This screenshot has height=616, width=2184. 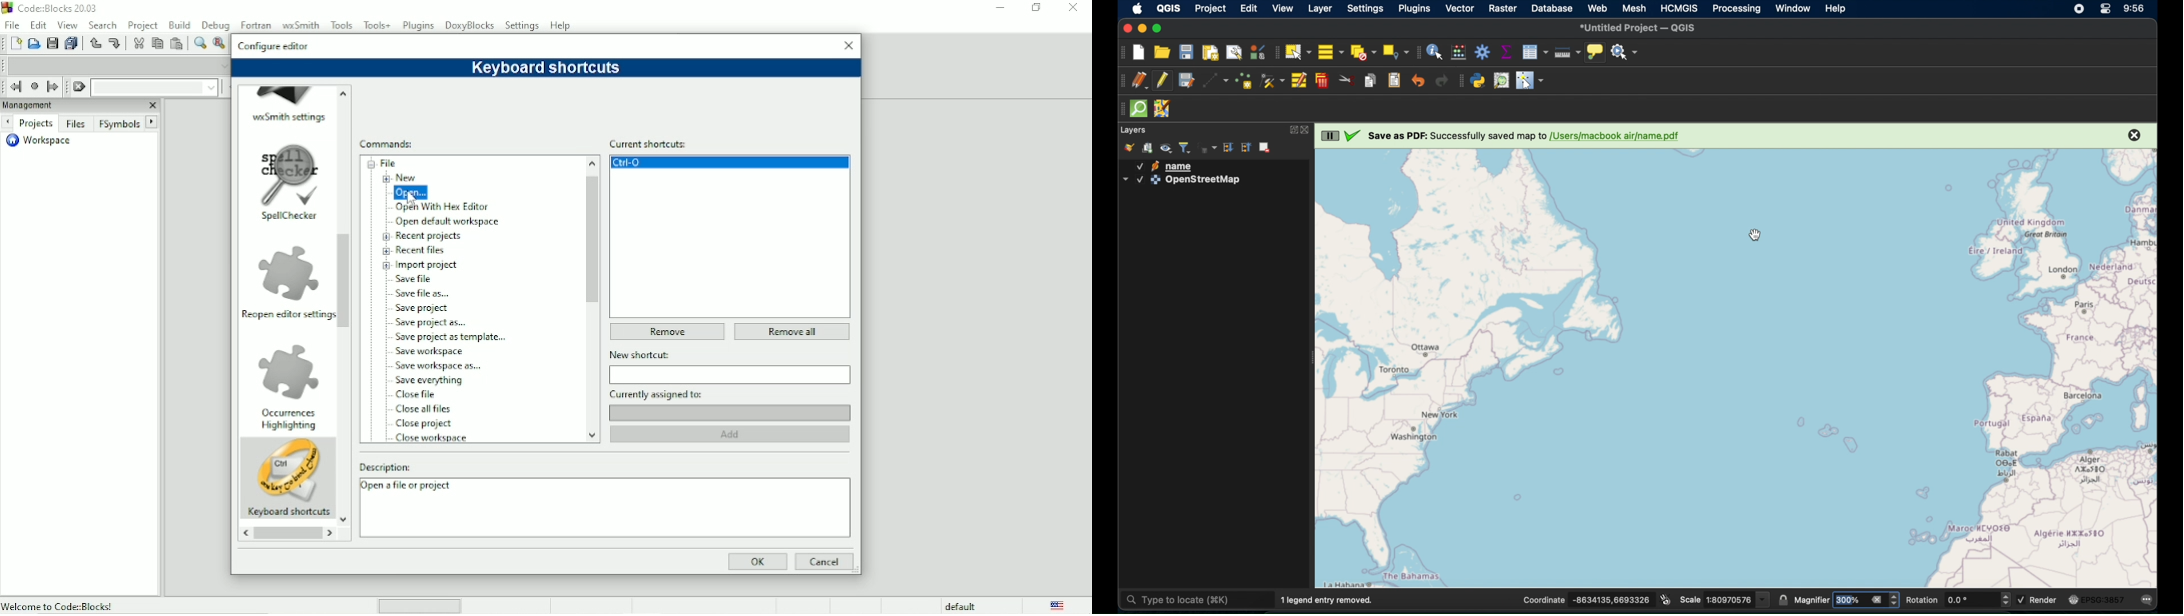 What do you see at coordinates (156, 43) in the screenshot?
I see `Copy` at bounding box center [156, 43].